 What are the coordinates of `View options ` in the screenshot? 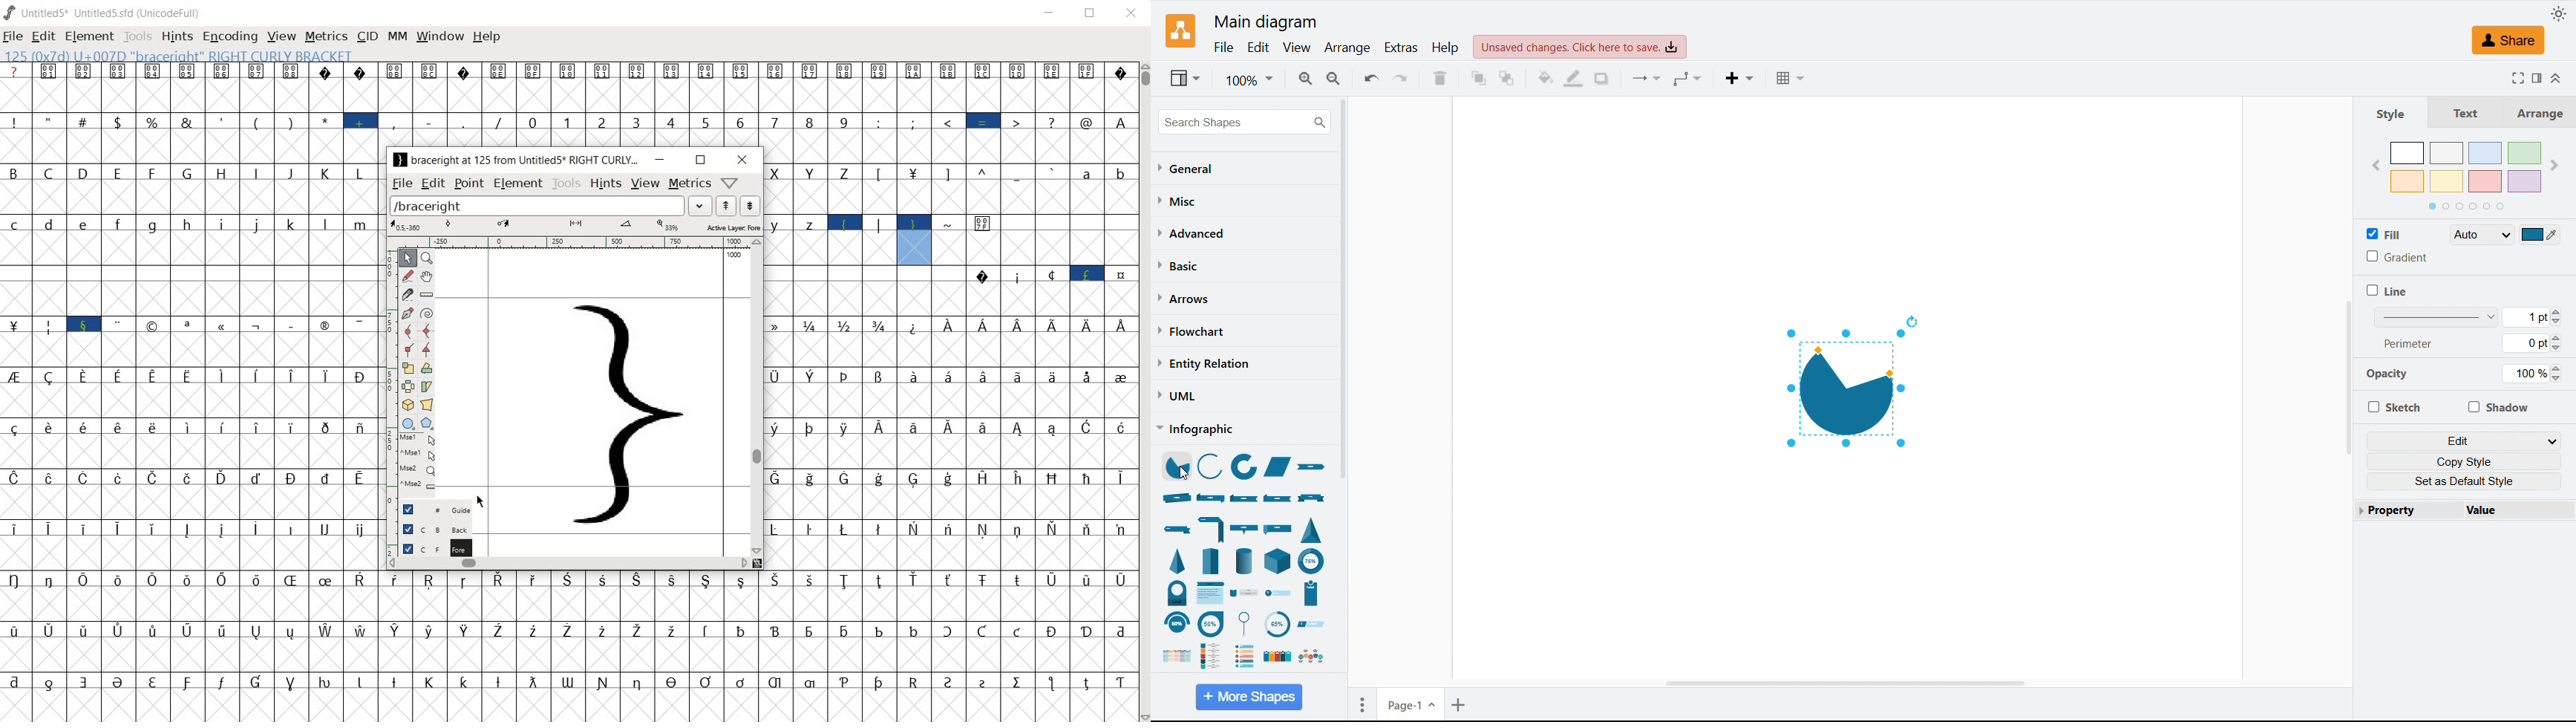 It's located at (1186, 78).